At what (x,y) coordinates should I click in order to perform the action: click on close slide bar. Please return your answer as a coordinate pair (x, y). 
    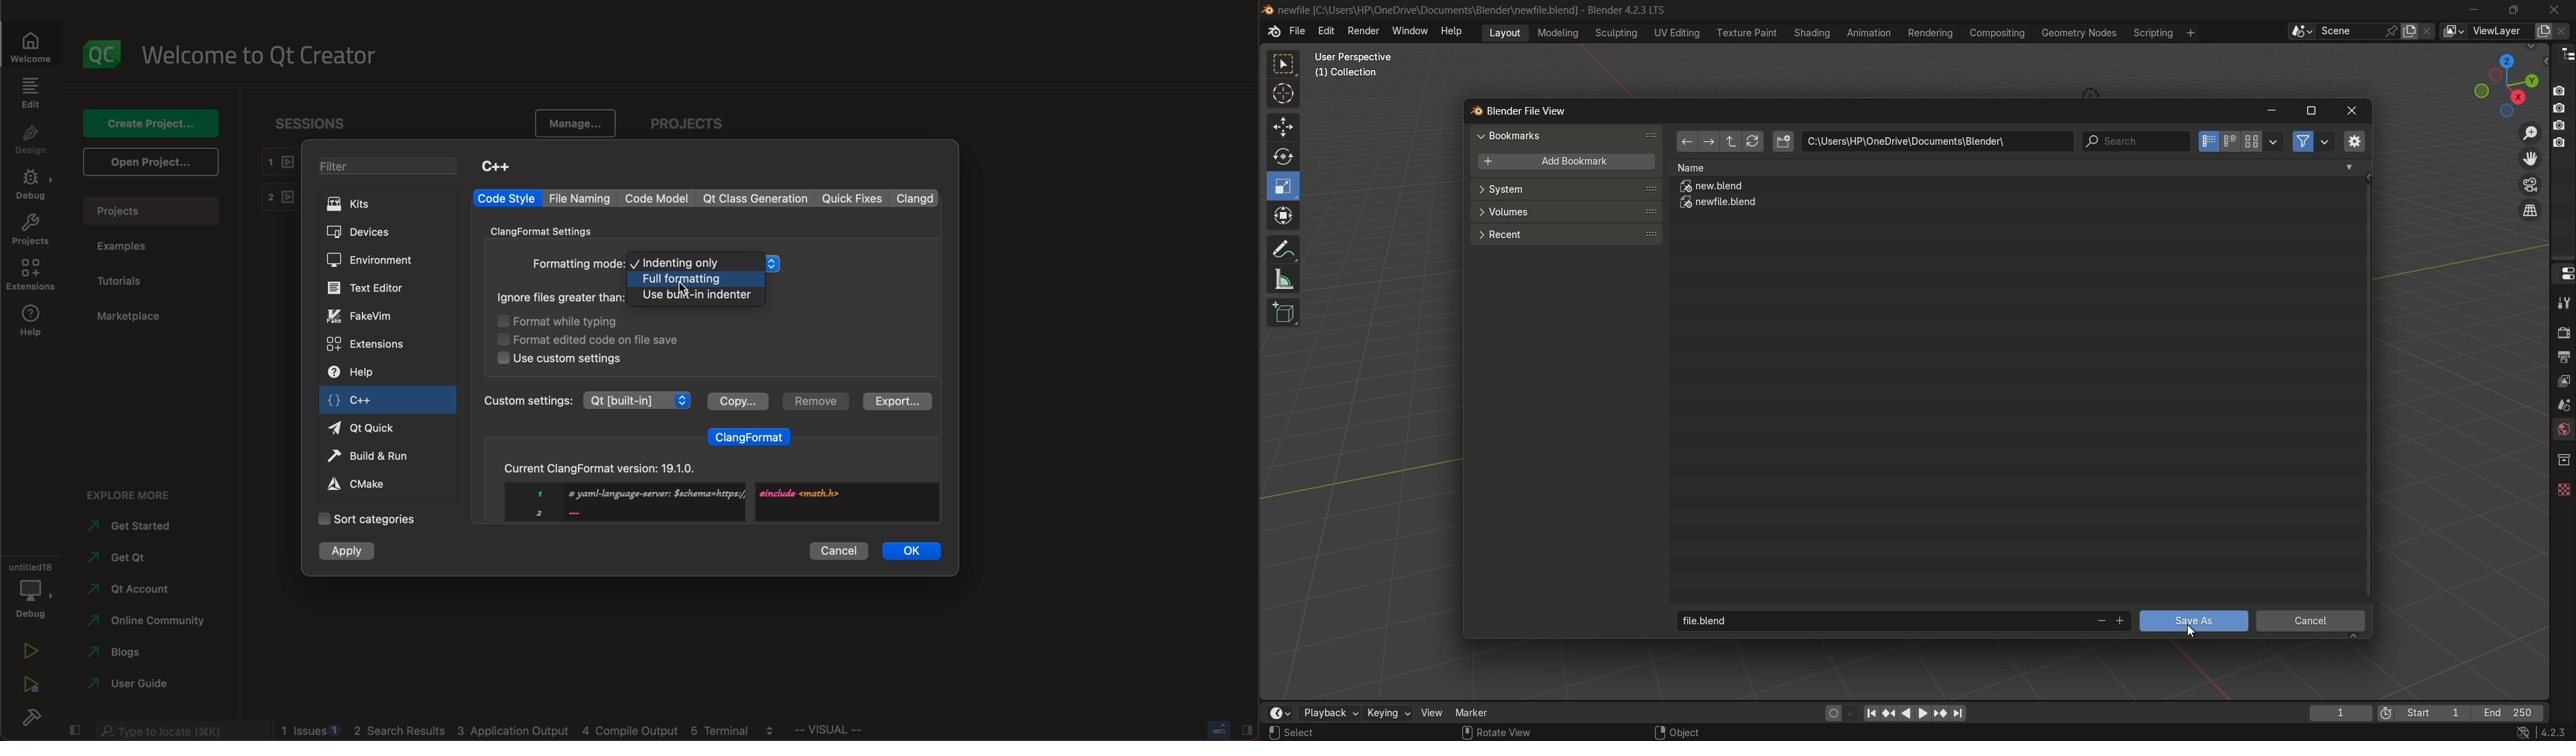
    Looking at the image, I should click on (1228, 729).